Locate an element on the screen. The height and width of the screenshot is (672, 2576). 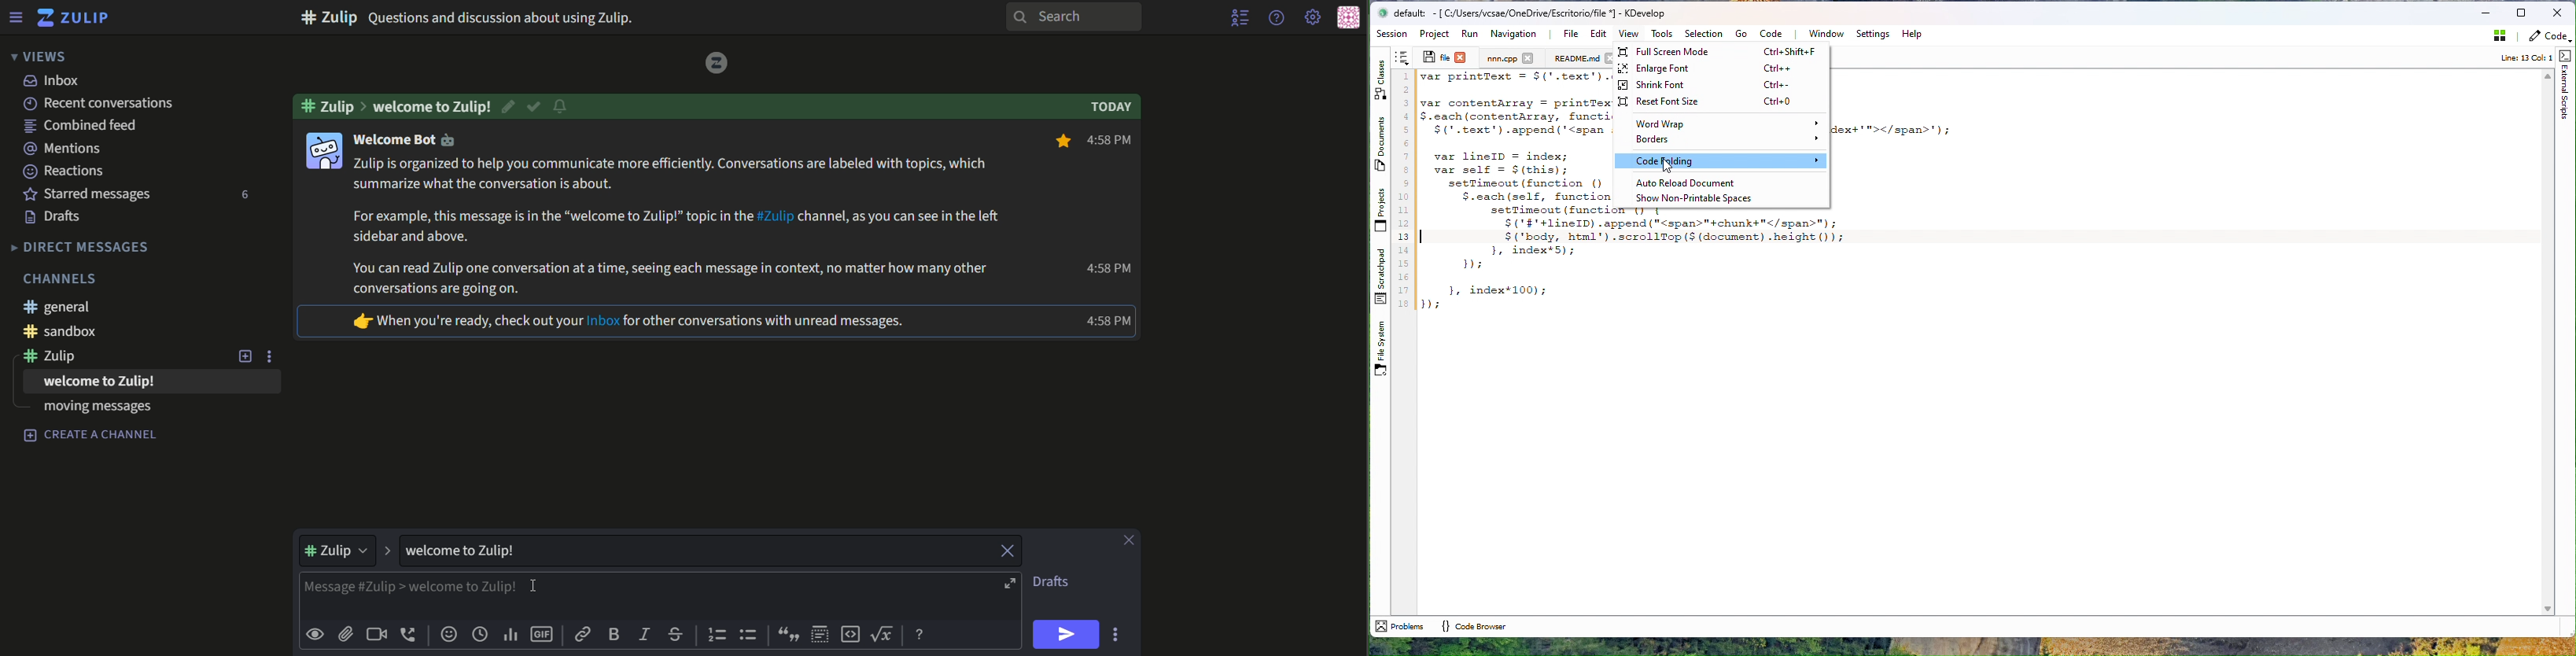
text is located at coordinates (680, 227).